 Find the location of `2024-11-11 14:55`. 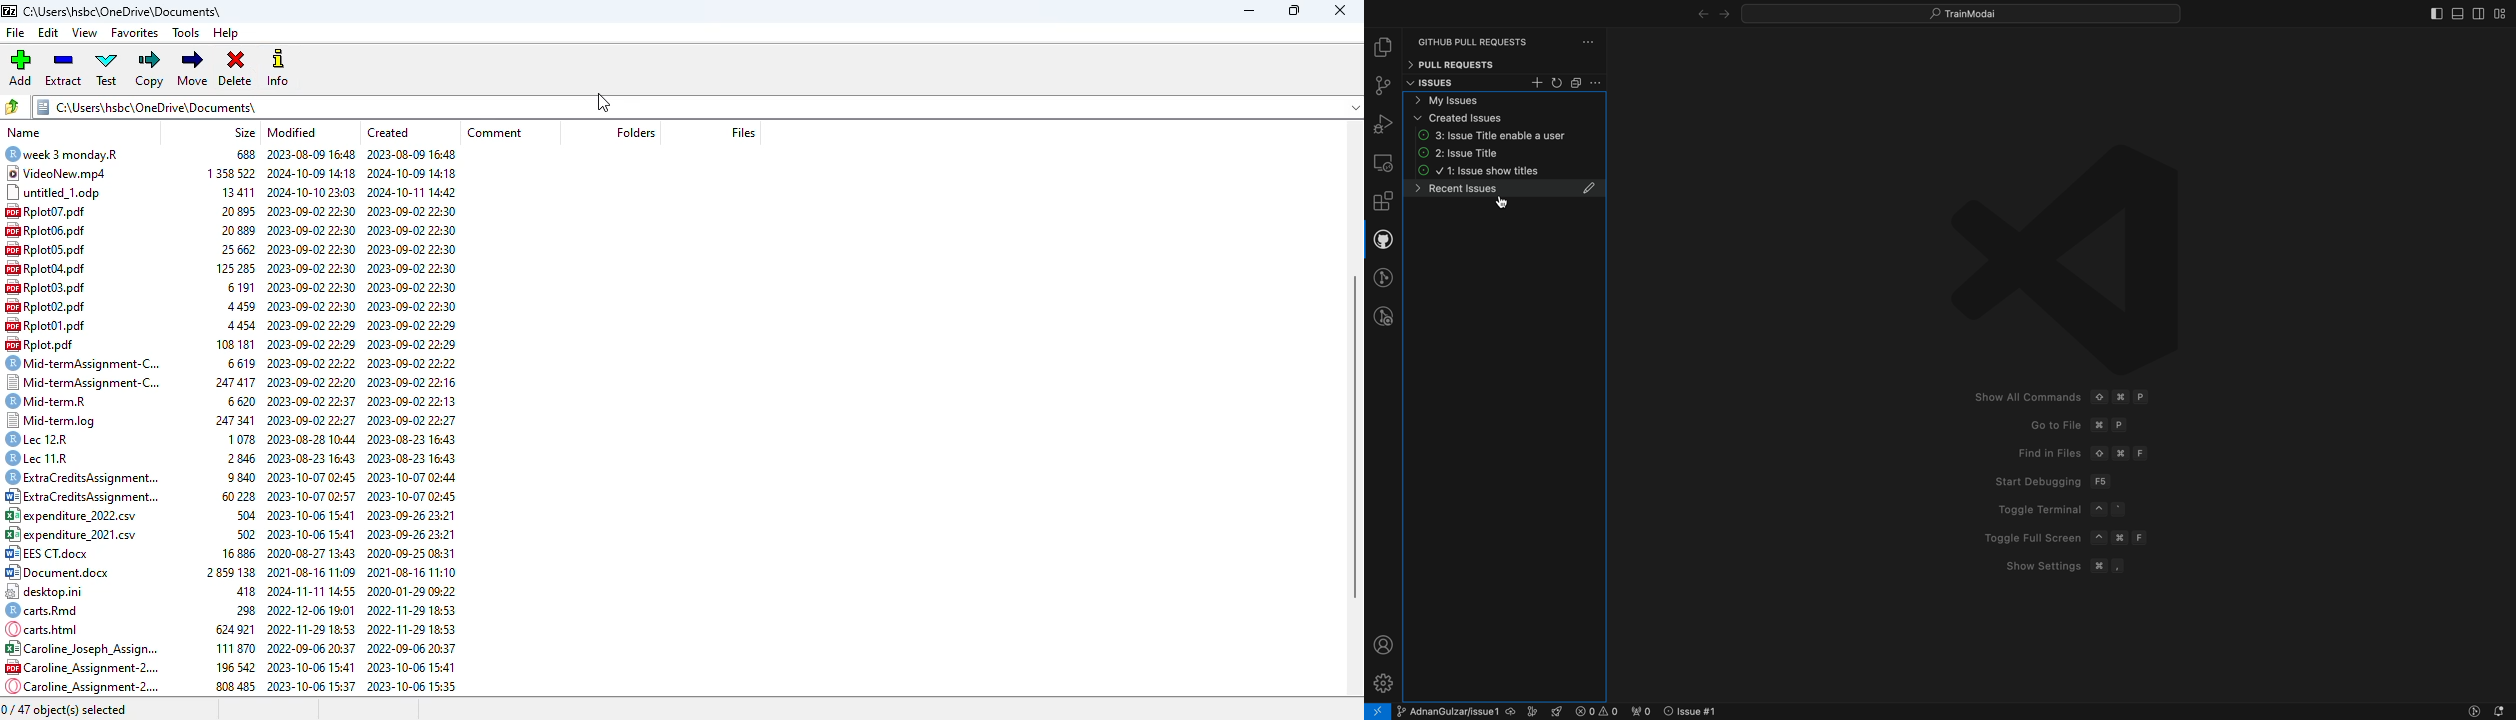

2024-11-11 14:55 is located at coordinates (309, 592).